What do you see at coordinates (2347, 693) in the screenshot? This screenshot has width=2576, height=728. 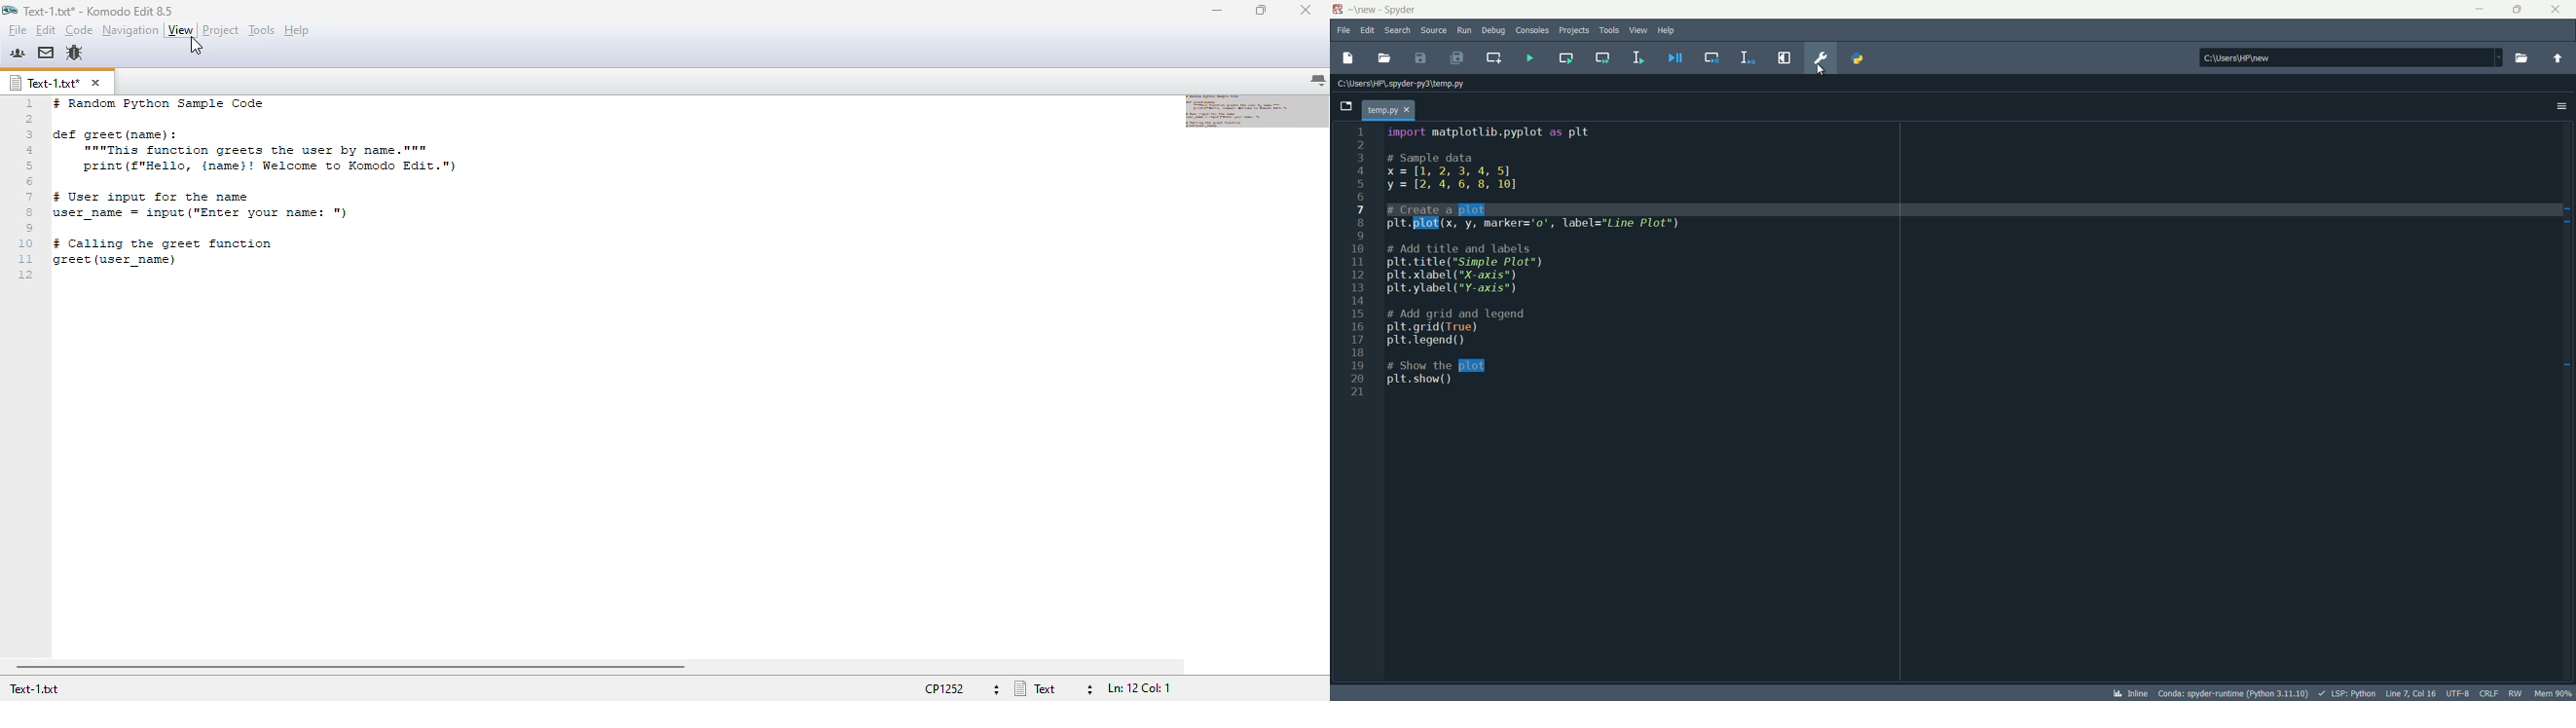 I see `LSP:Python` at bounding box center [2347, 693].